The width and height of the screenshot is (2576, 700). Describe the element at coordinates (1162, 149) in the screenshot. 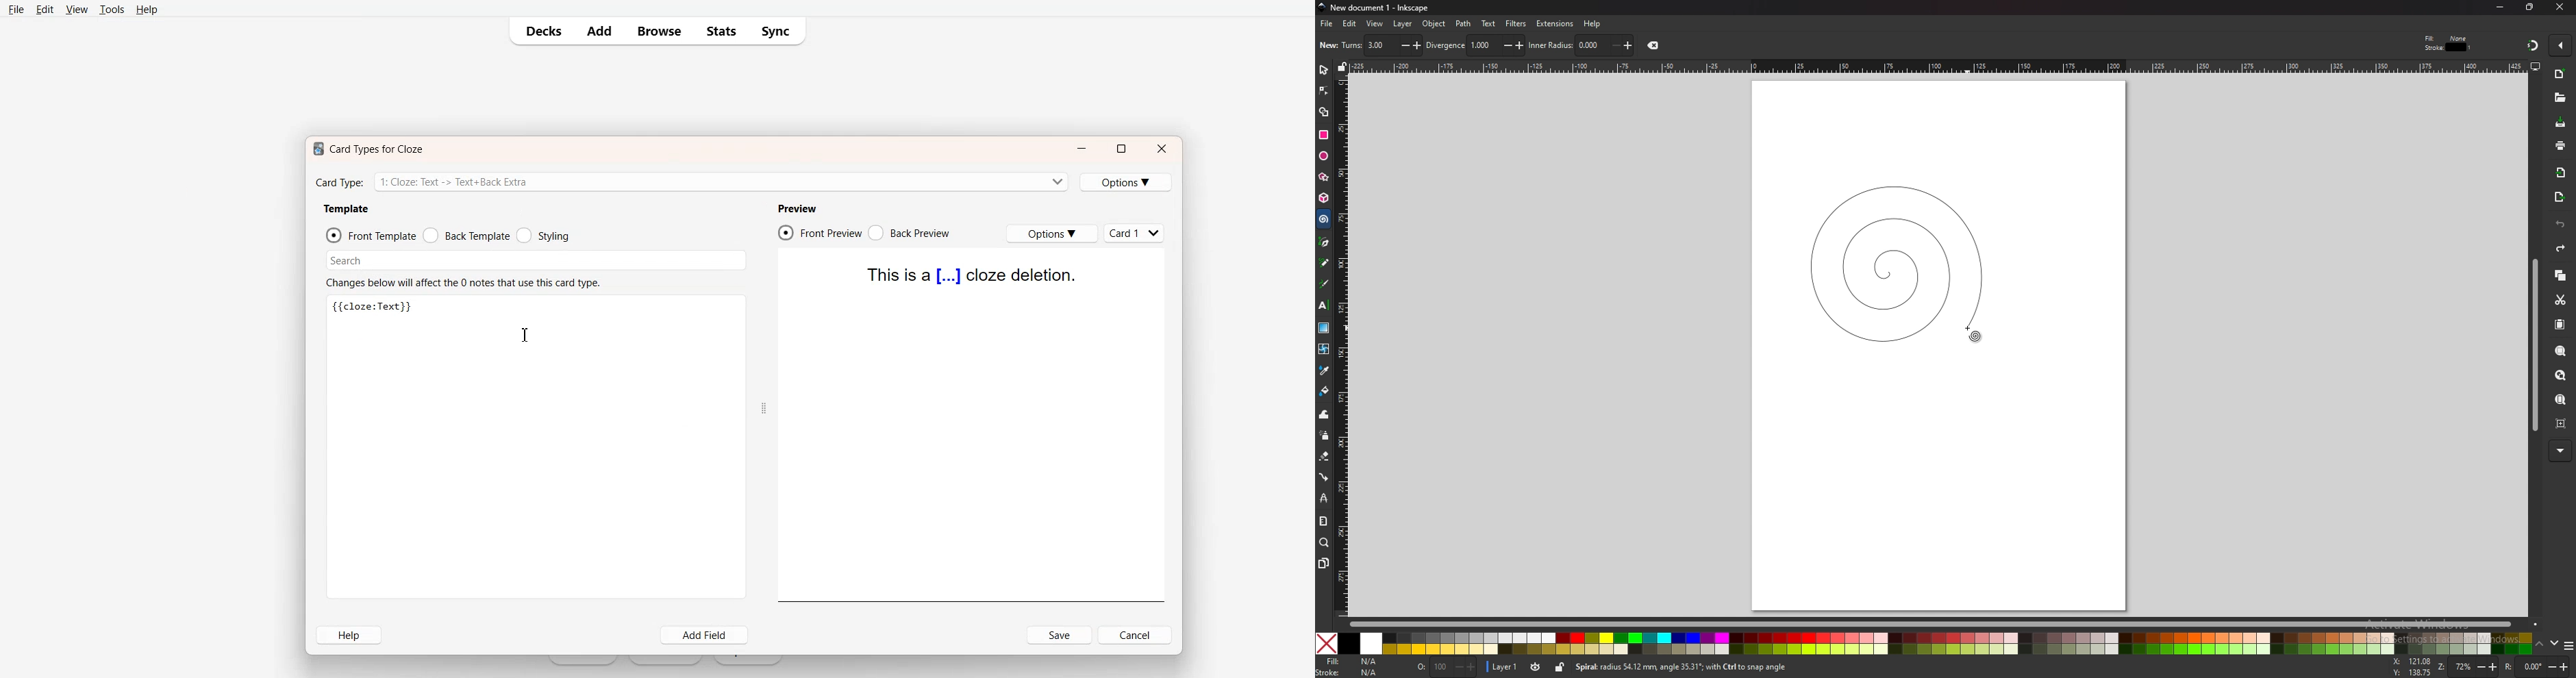

I see `Close` at that location.